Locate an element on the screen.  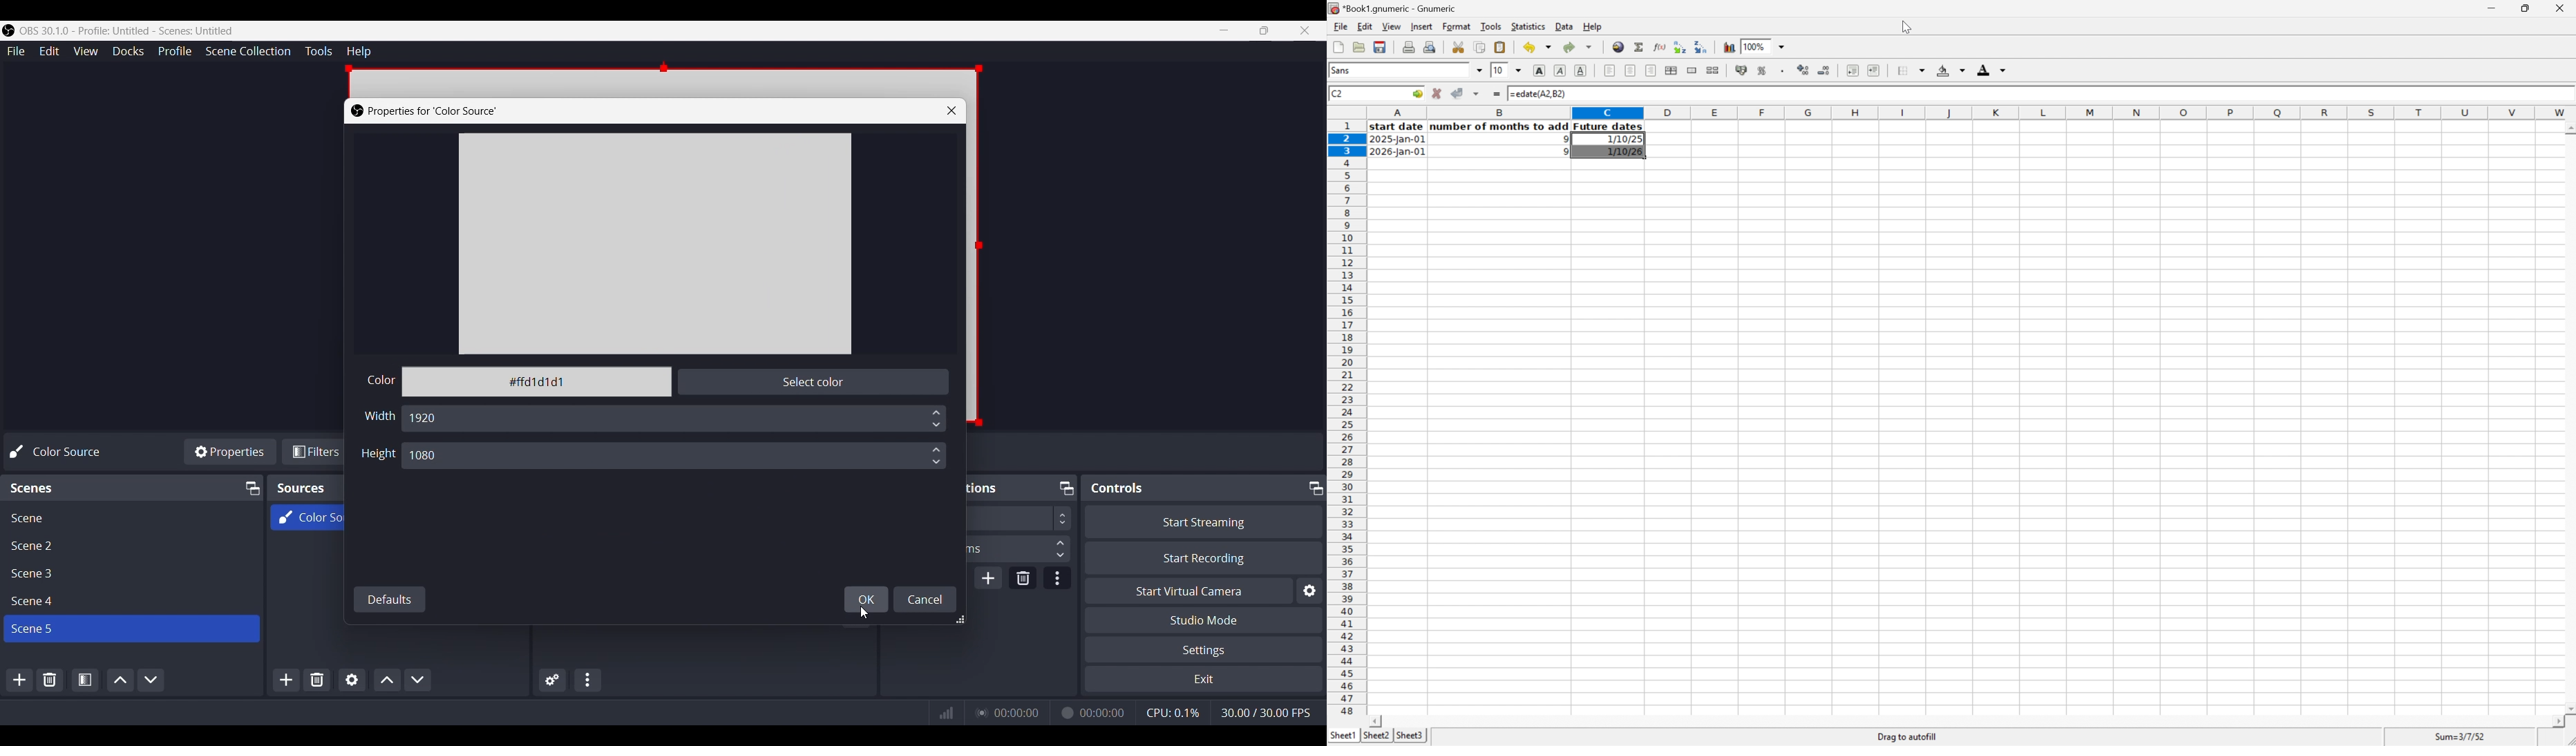
View is located at coordinates (85, 51).